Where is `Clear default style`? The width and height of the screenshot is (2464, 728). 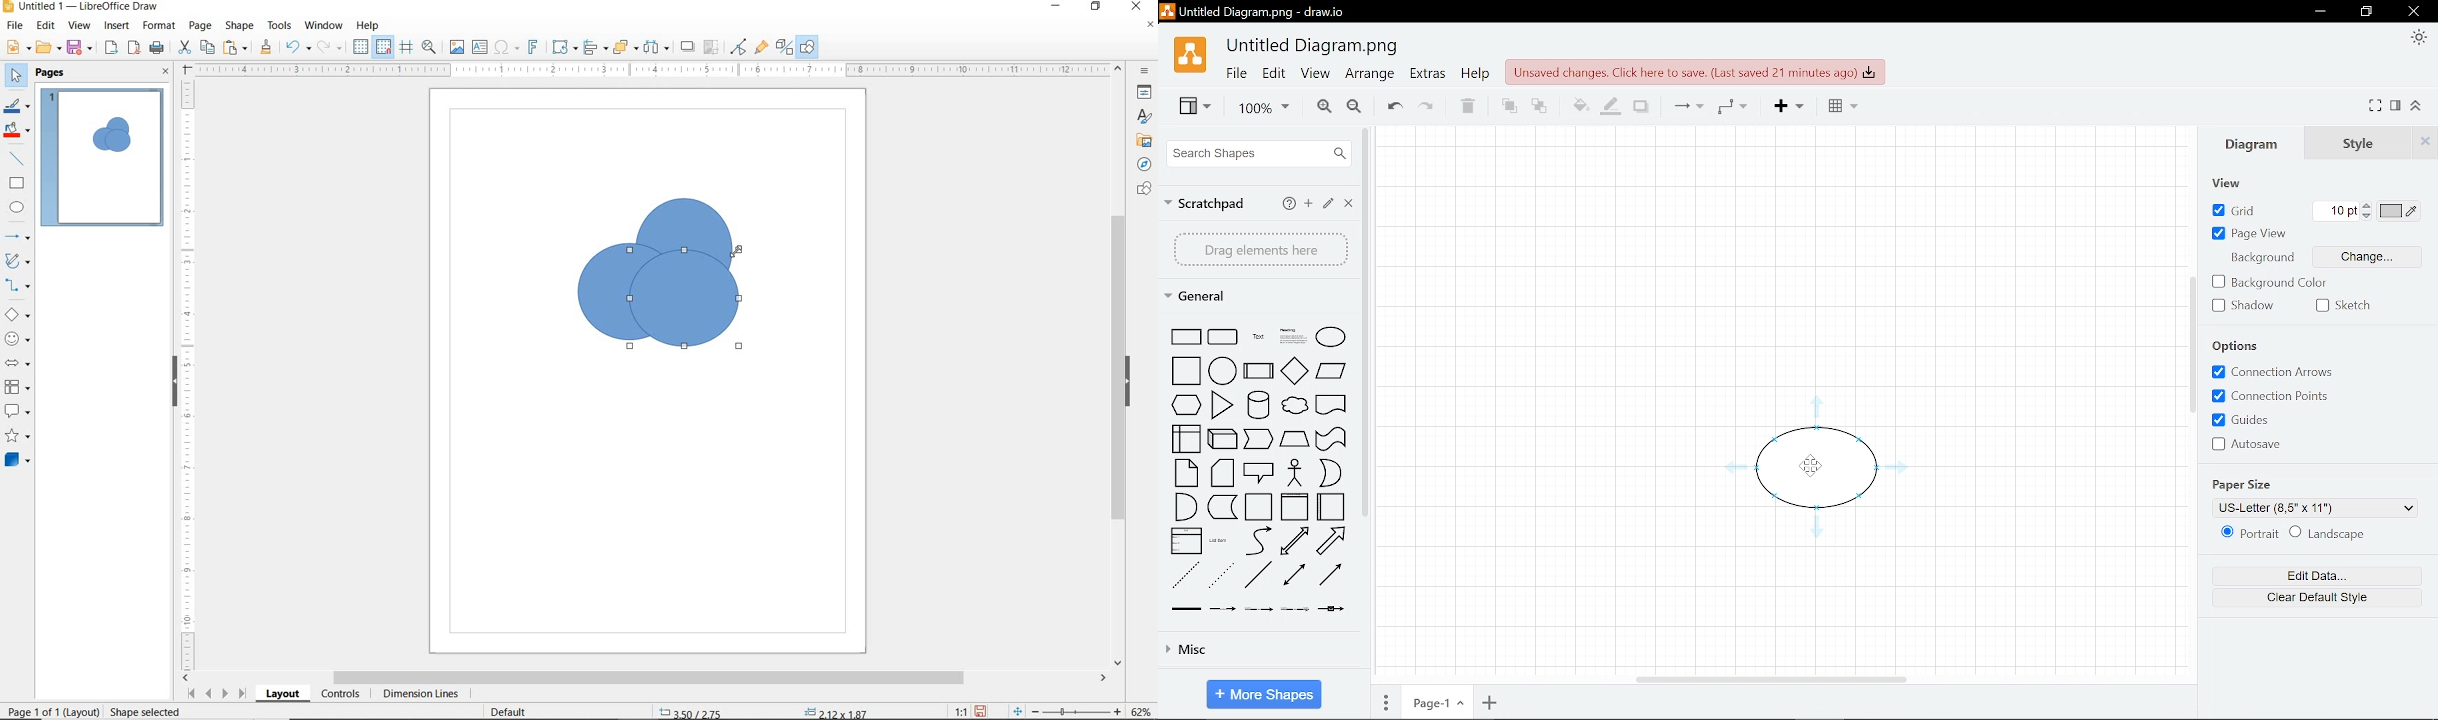
Clear default style is located at coordinates (2315, 598).